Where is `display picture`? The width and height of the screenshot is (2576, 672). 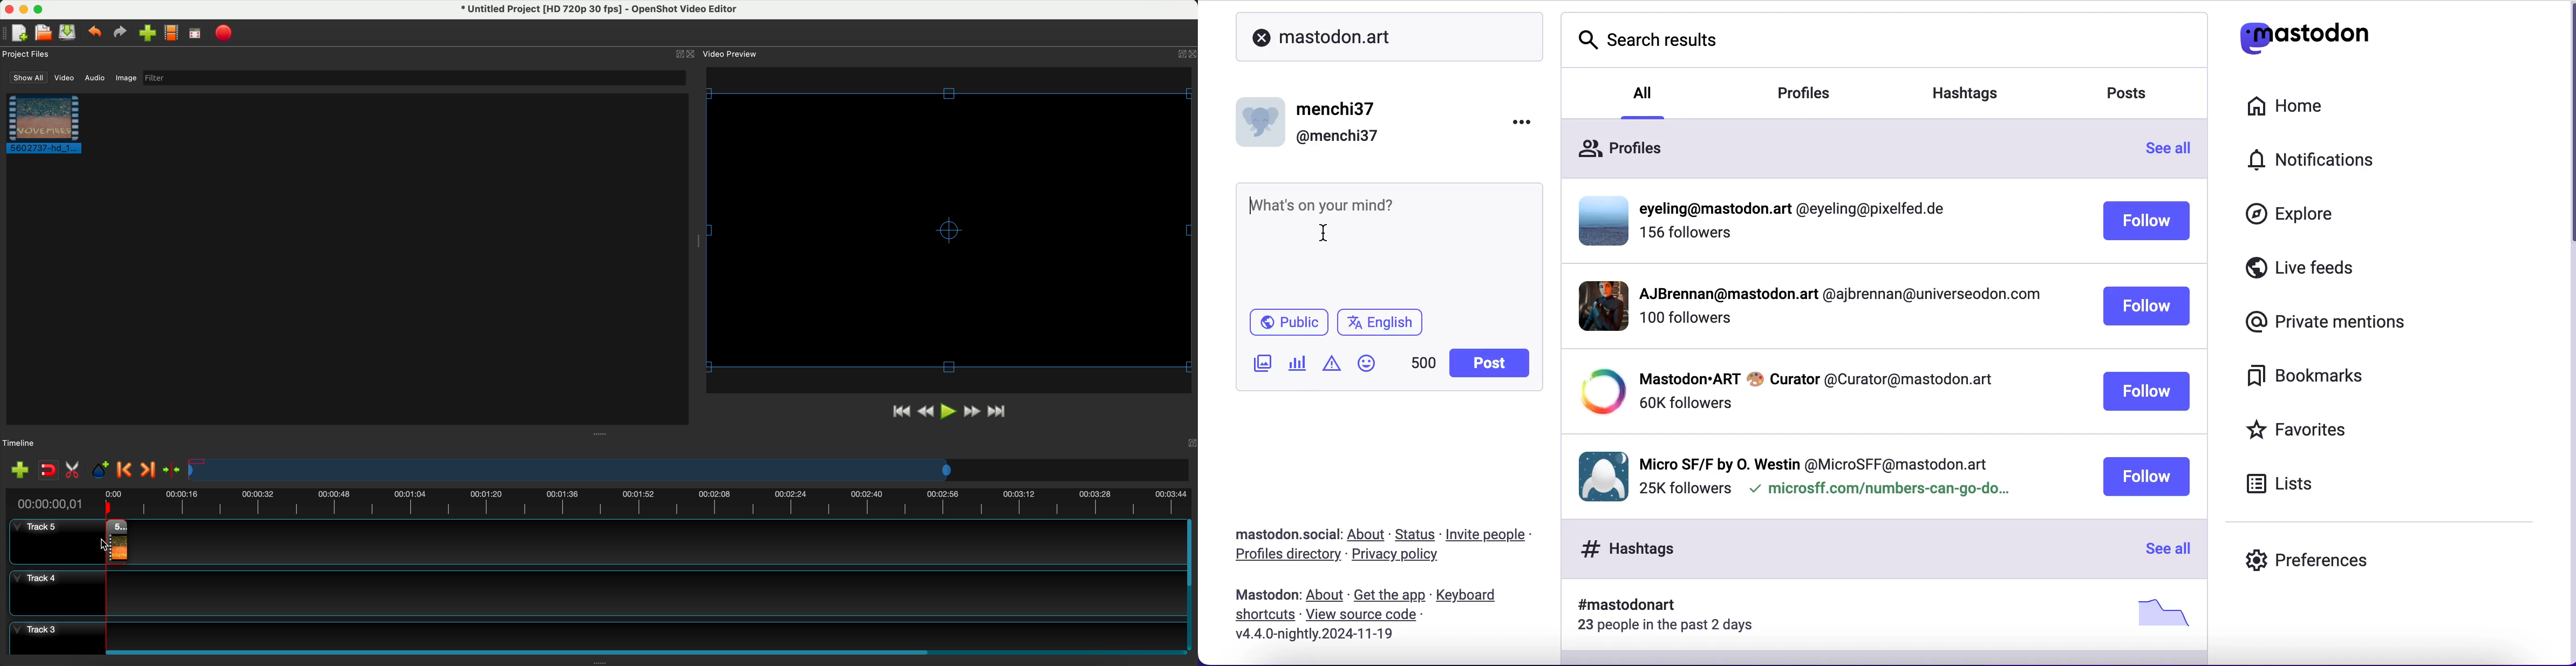 display picture is located at coordinates (1594, 305).